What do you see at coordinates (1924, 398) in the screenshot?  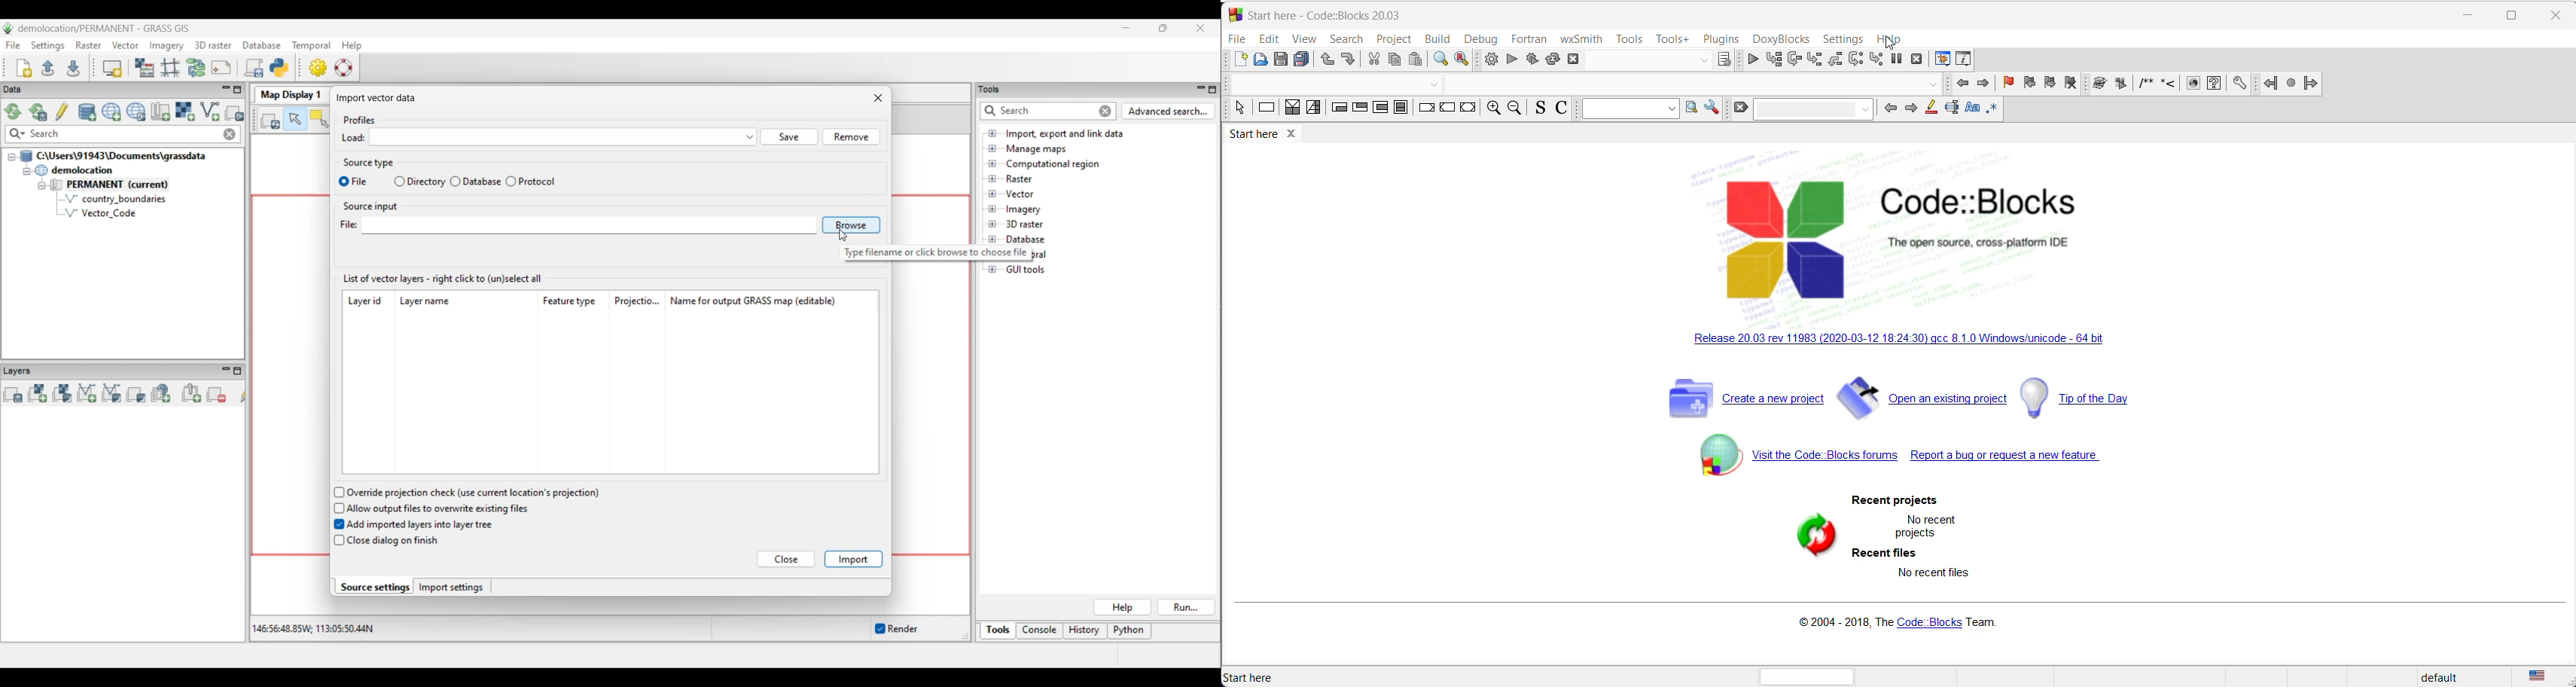 I see `open an existing project` at bounding box center [1924, 398].